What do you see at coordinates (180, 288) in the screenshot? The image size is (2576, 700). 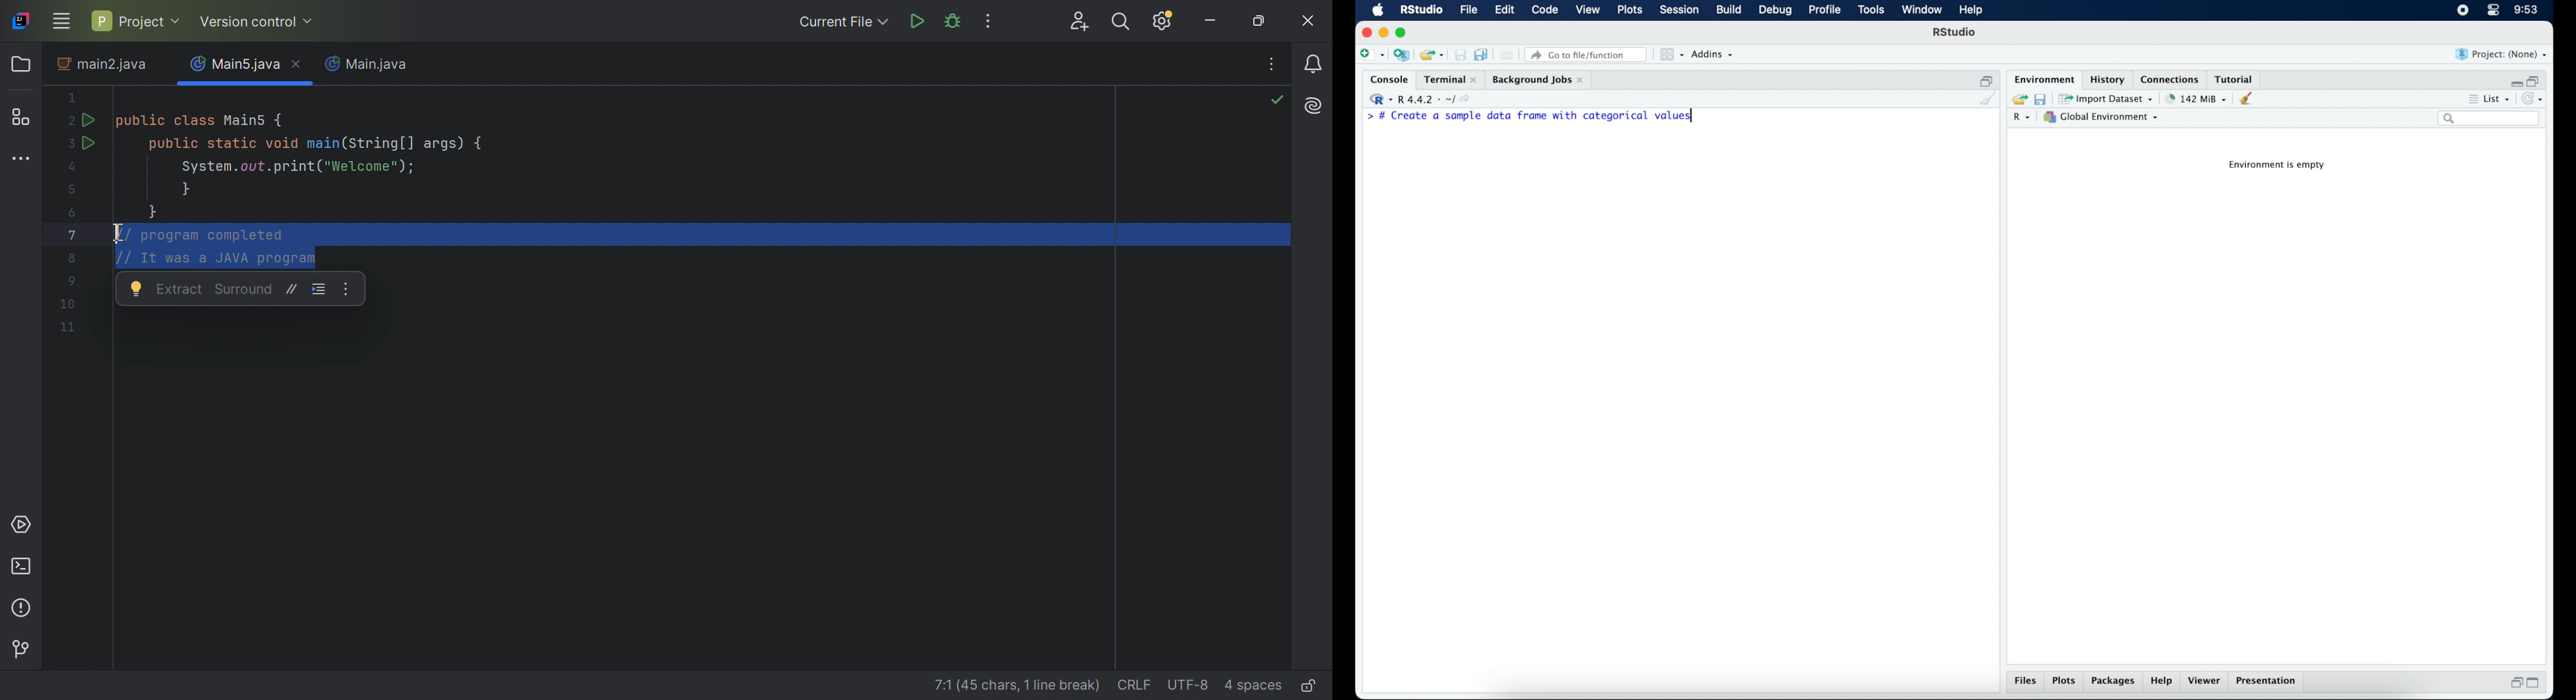 I see `Extract` at bounding box center [180, 288].